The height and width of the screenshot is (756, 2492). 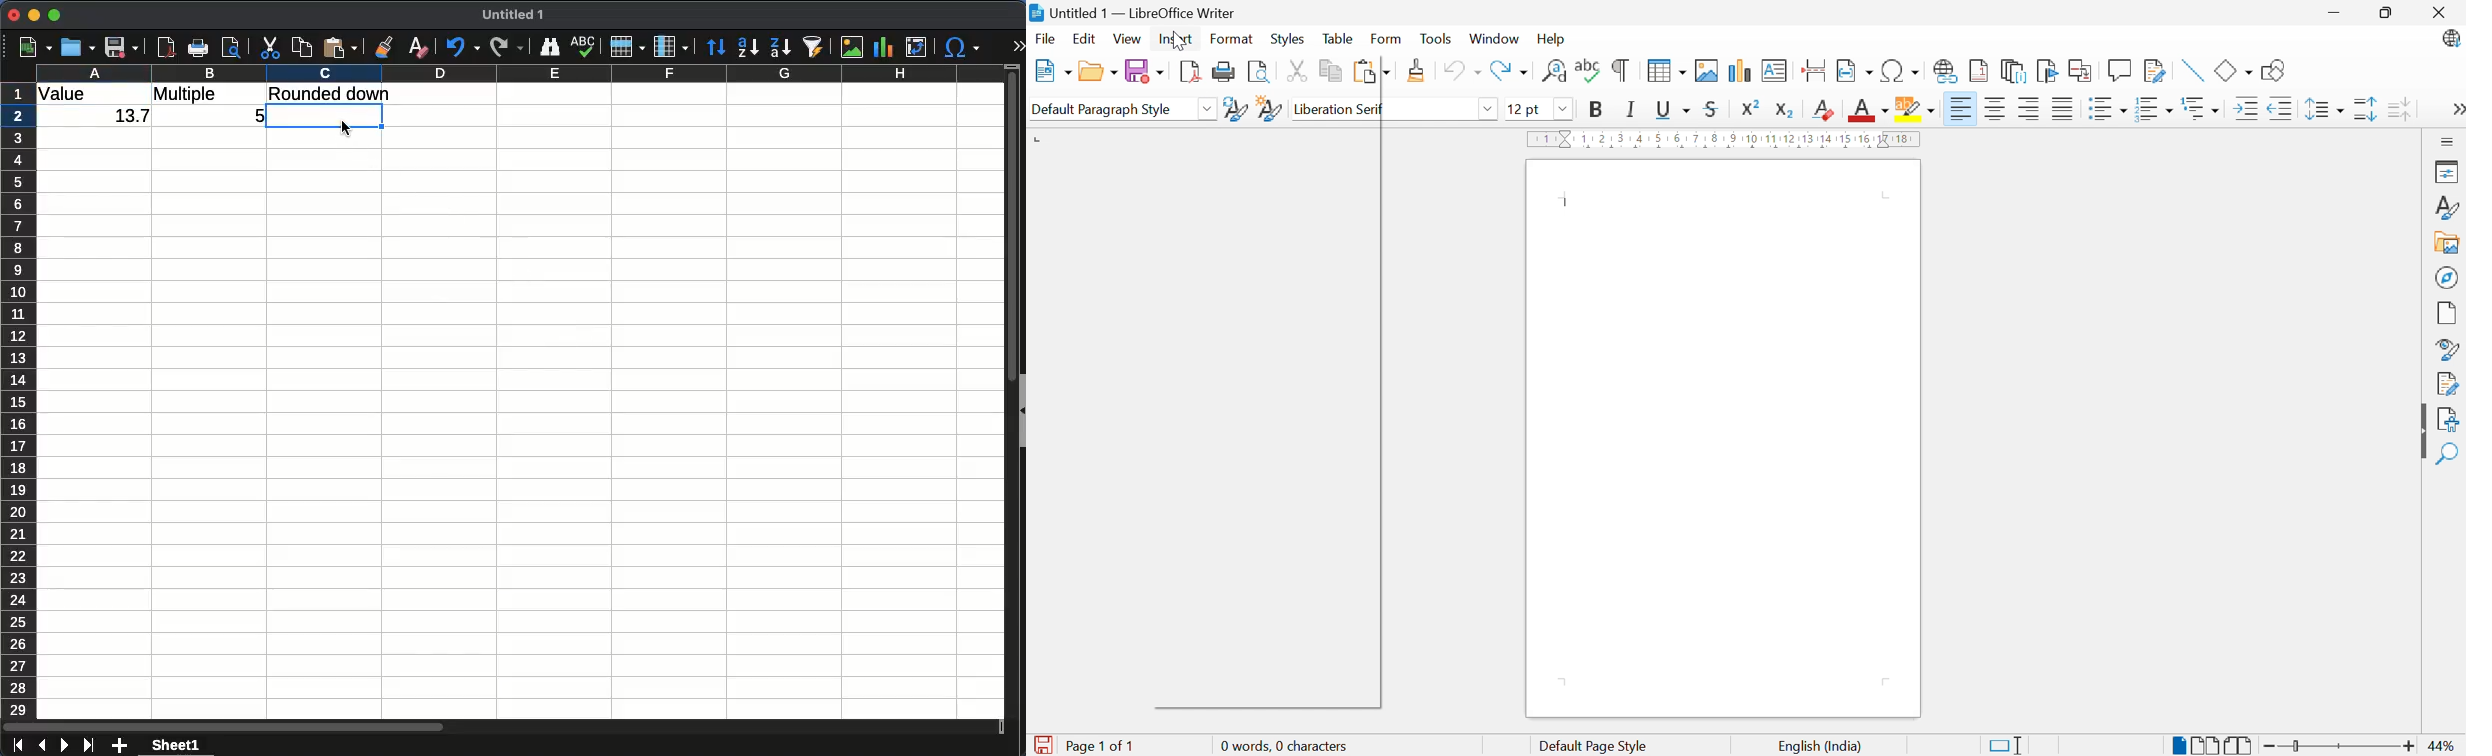 I want to click on Show draw functions, so click(x=2273, y=70).